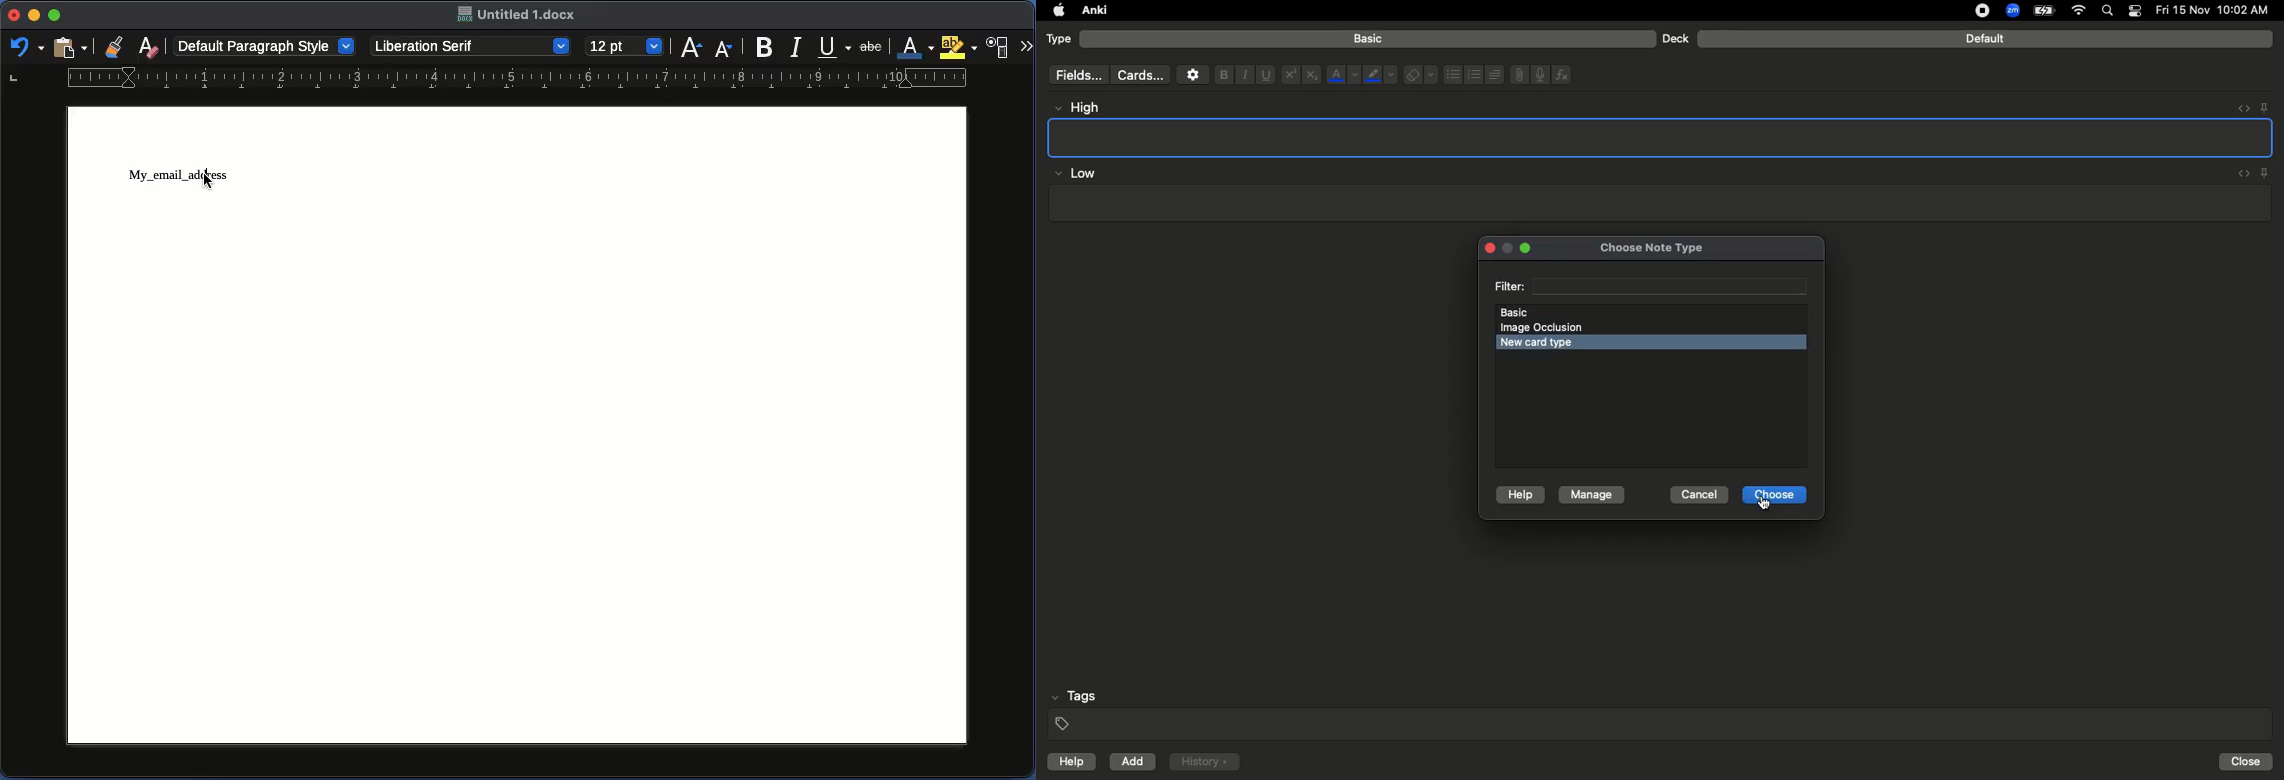  Describe the element at coordinates (2011, 11) in the screenshot. I see `Zoom` at that location.